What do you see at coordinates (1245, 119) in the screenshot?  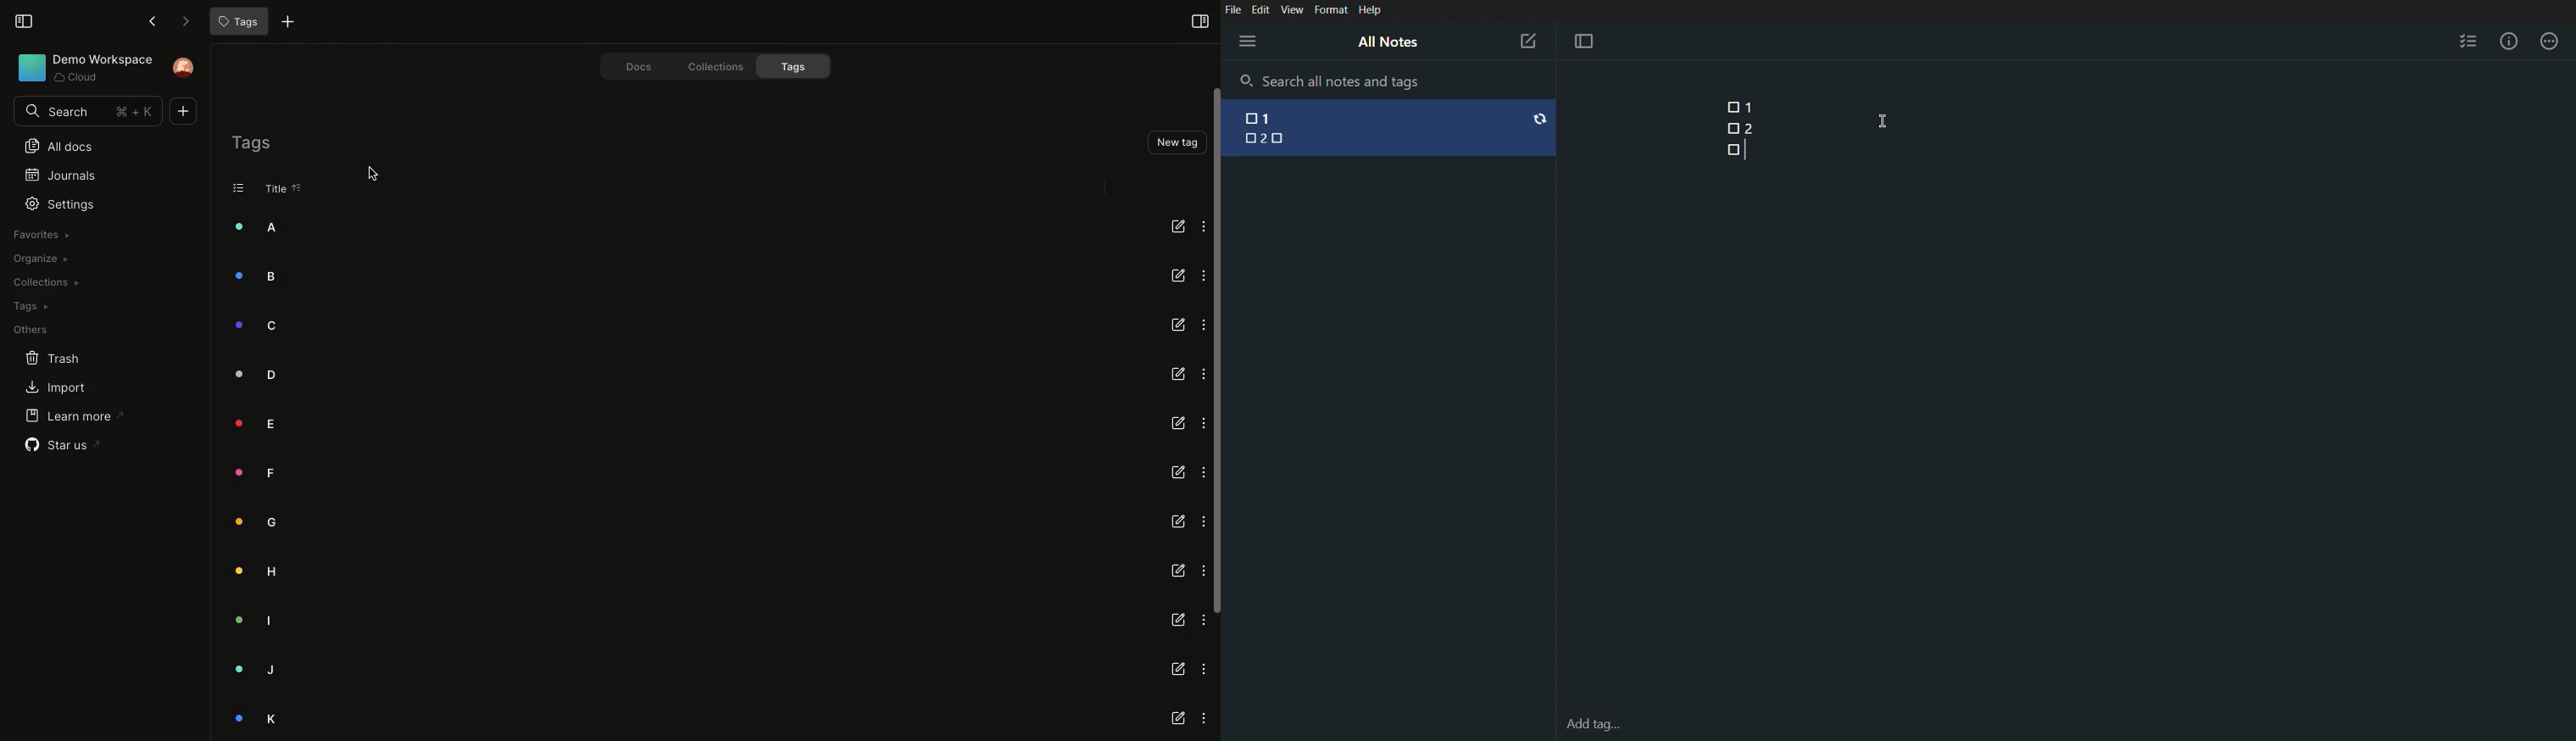 I see `checkbox` at bounding box center [1245, 119].